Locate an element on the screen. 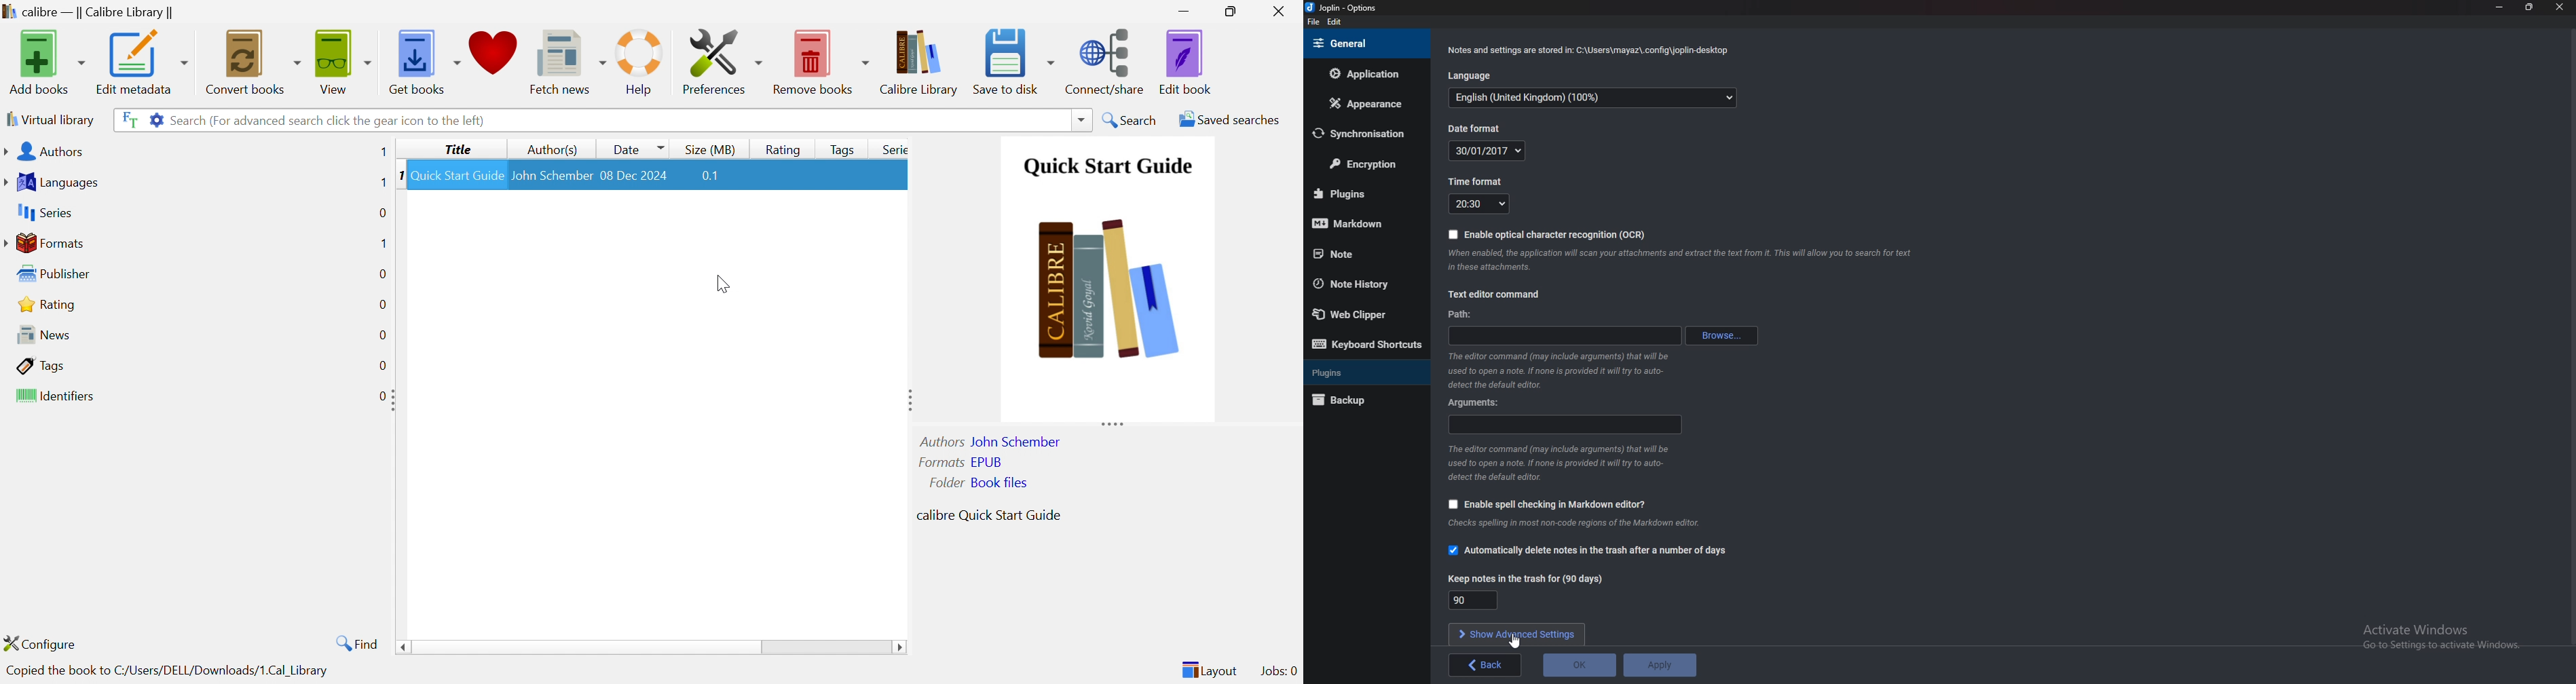  Language is located at coordinates (1474, 74).